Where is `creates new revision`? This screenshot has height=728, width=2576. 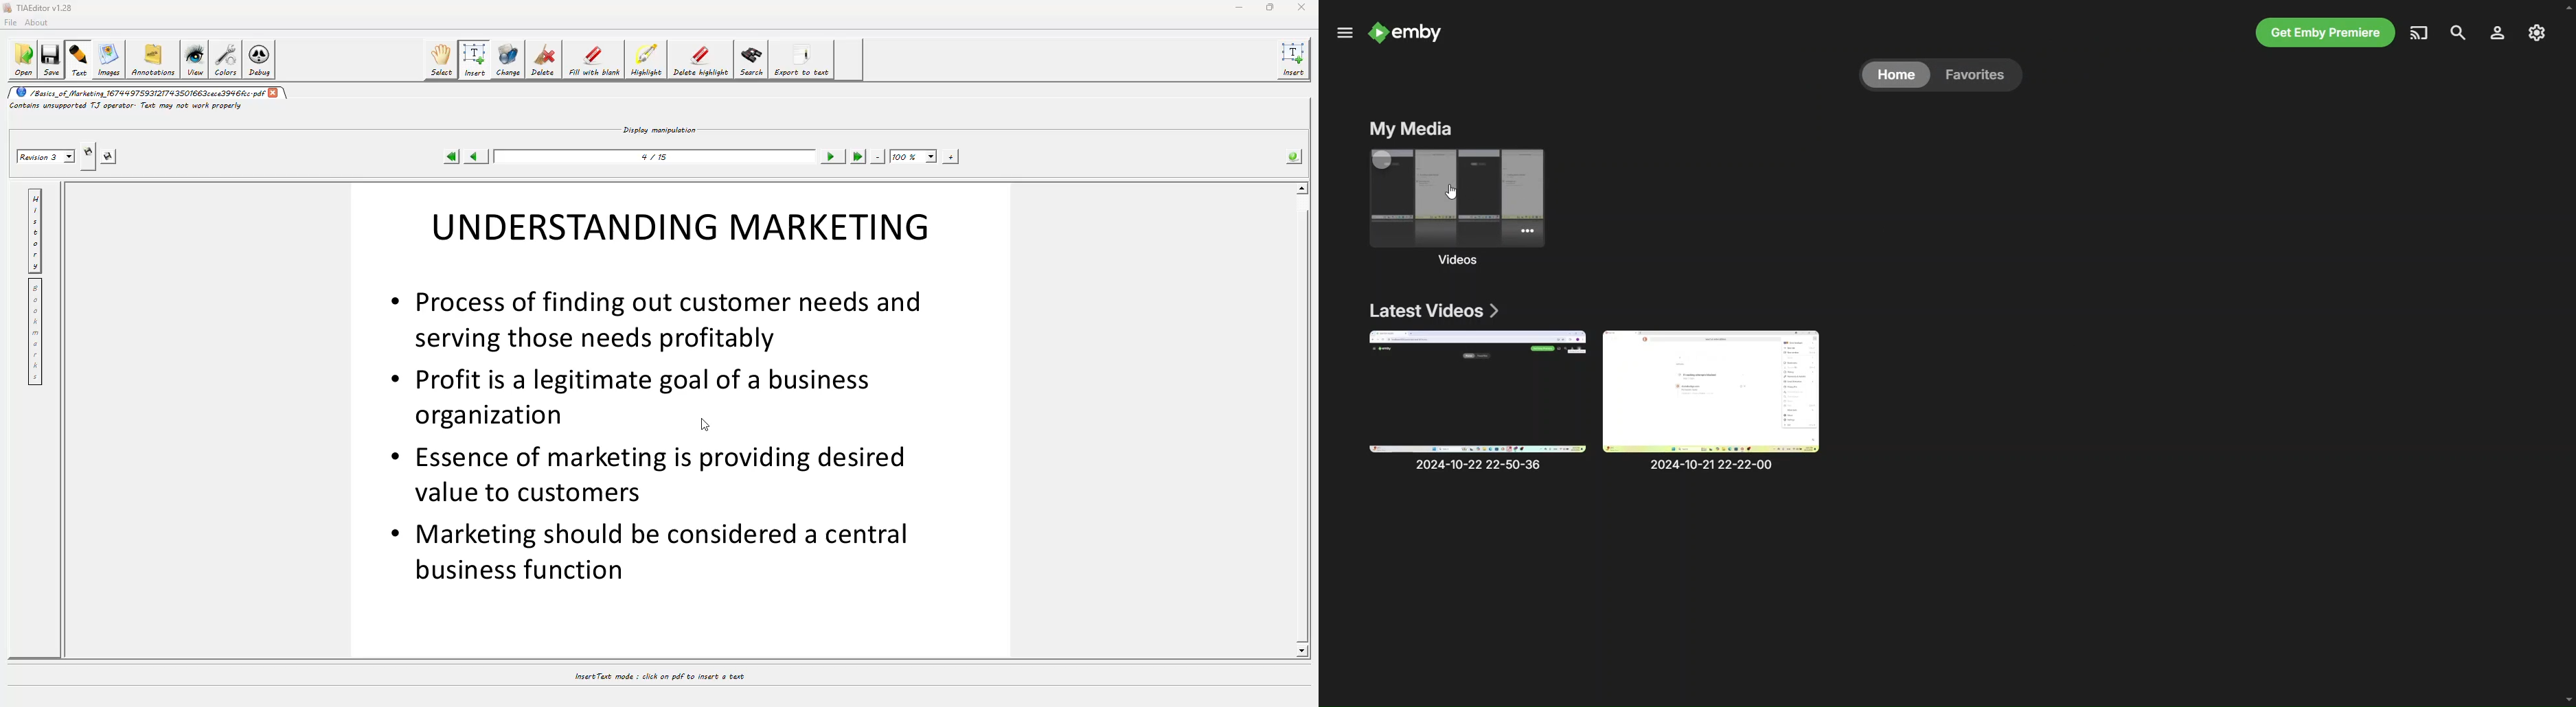
creates new revision is located at coordinates (87, 150).